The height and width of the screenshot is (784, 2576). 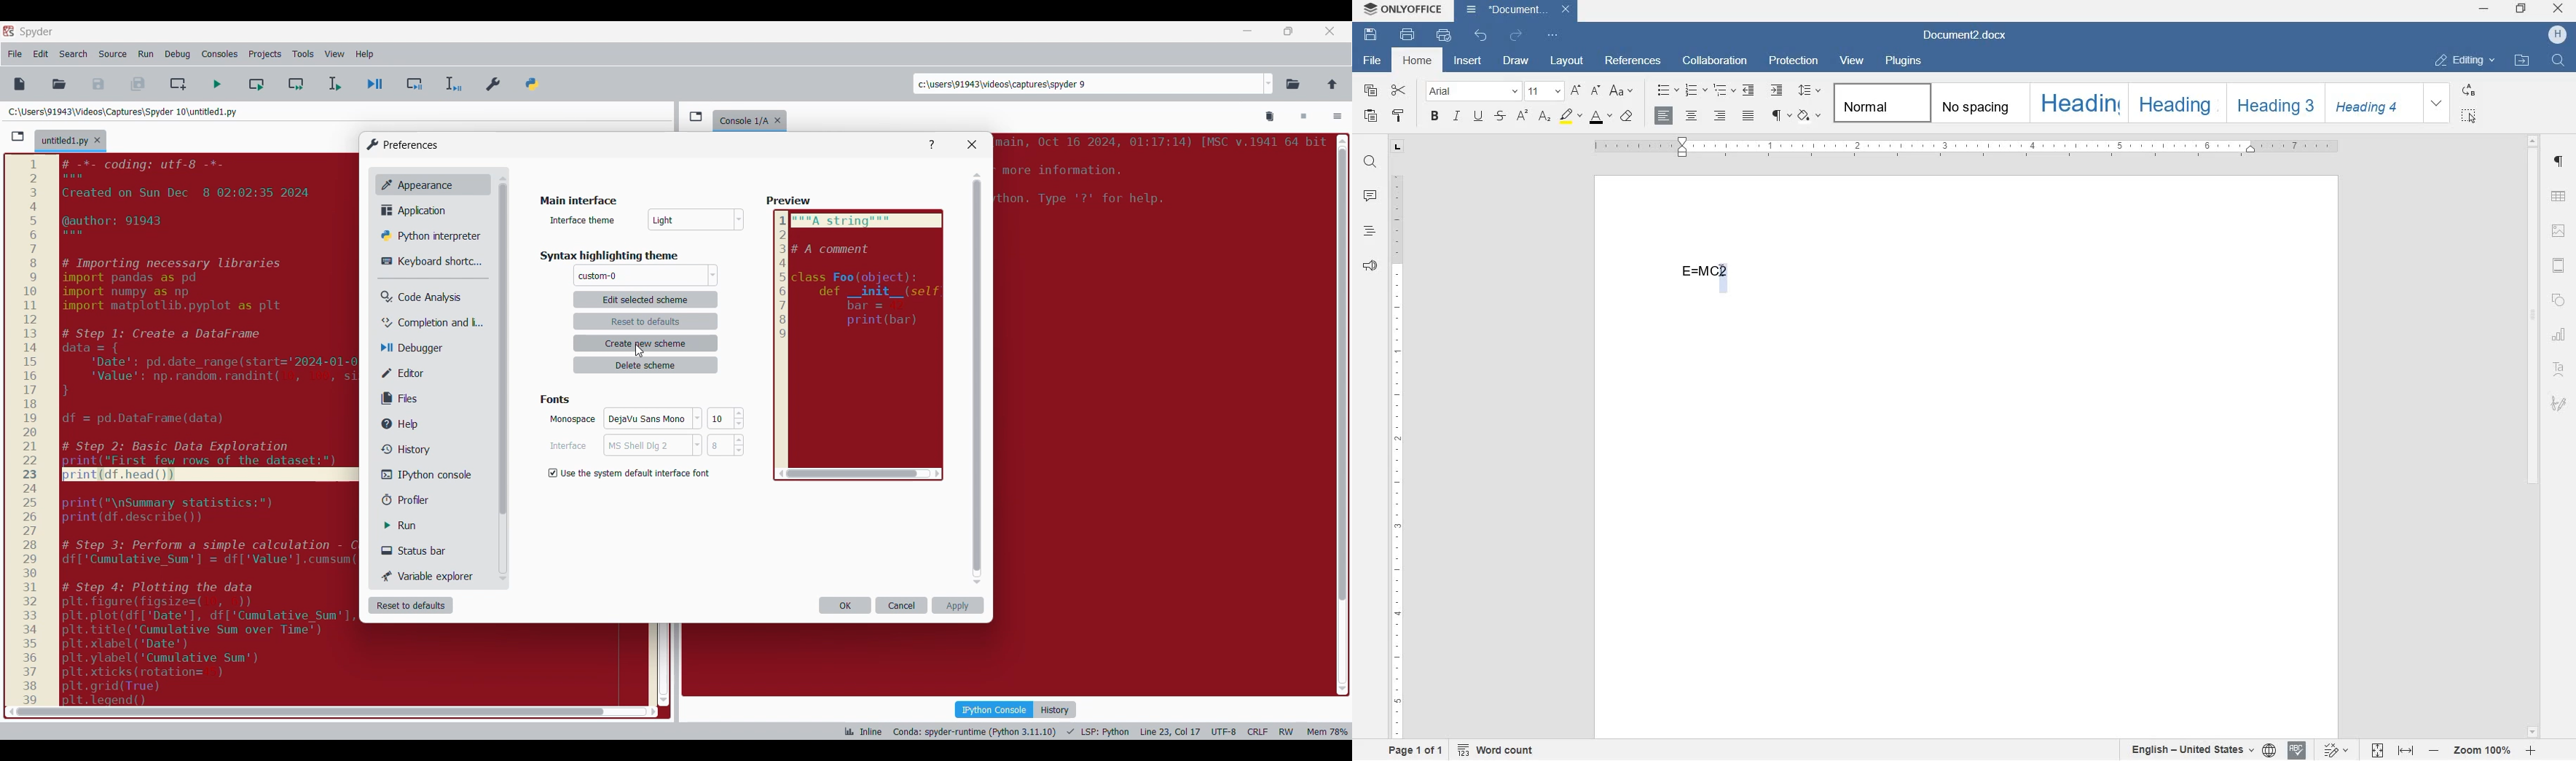 I want to click on chart, so click(x=2561, y=337).